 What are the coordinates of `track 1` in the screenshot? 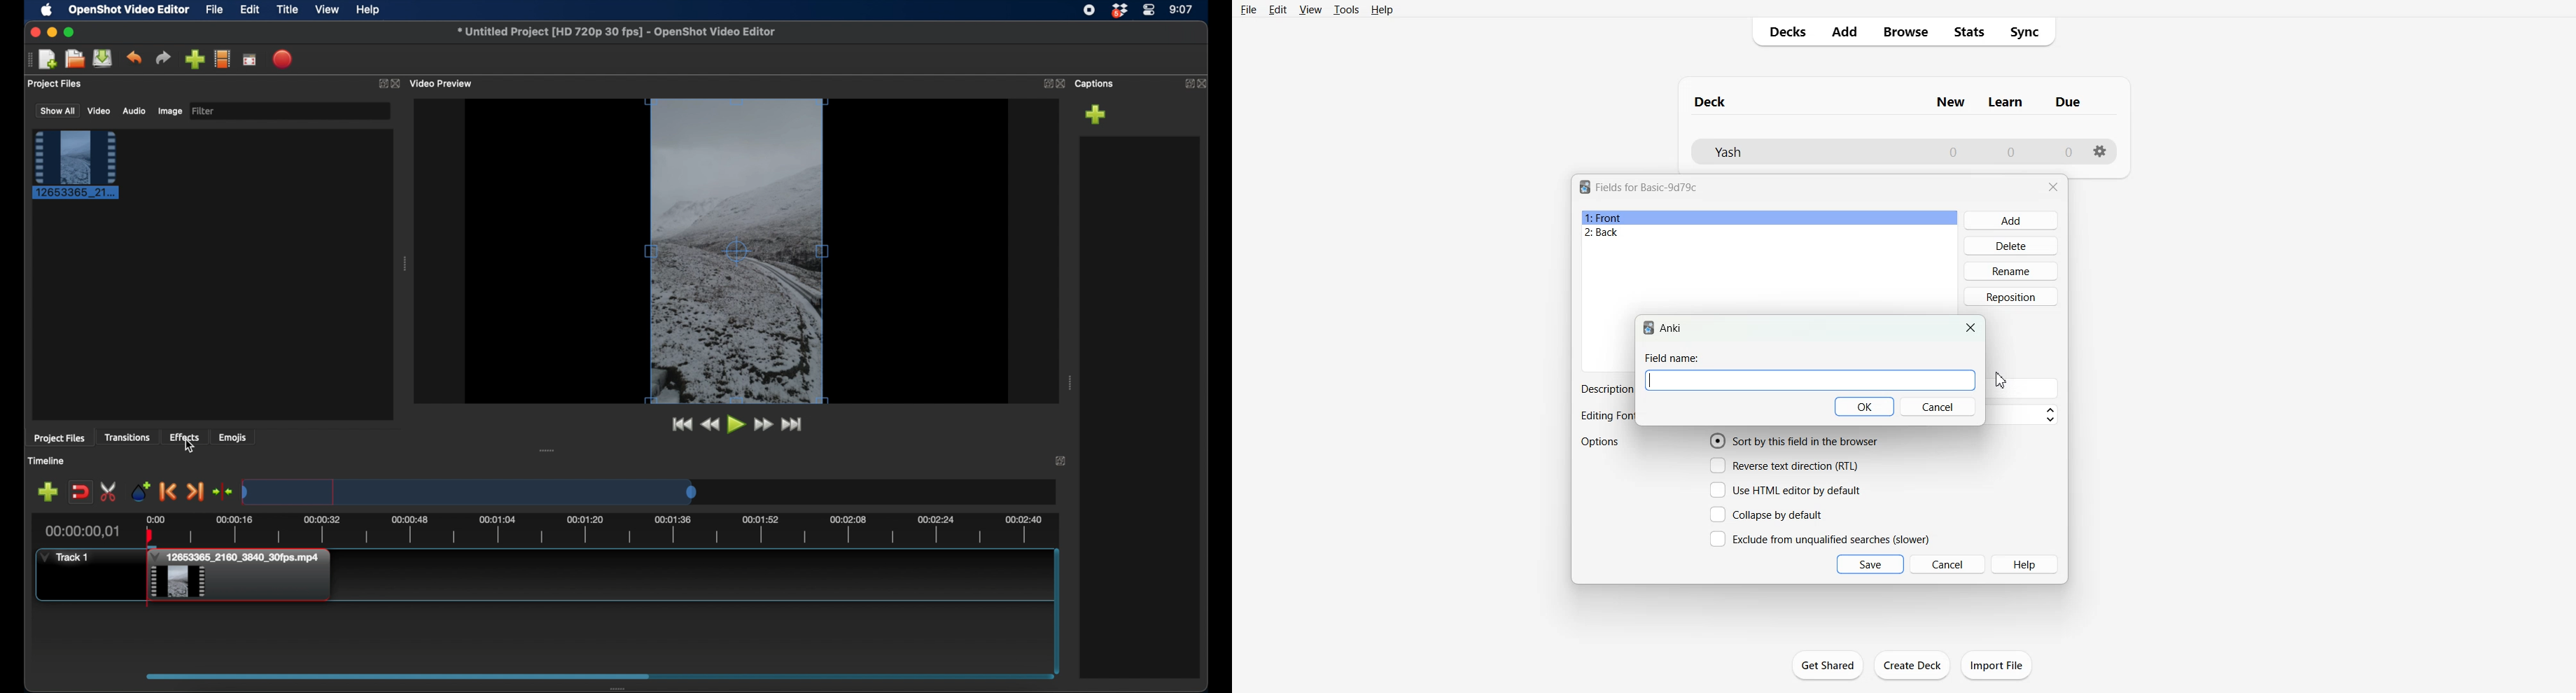 It's located at (64, 556).